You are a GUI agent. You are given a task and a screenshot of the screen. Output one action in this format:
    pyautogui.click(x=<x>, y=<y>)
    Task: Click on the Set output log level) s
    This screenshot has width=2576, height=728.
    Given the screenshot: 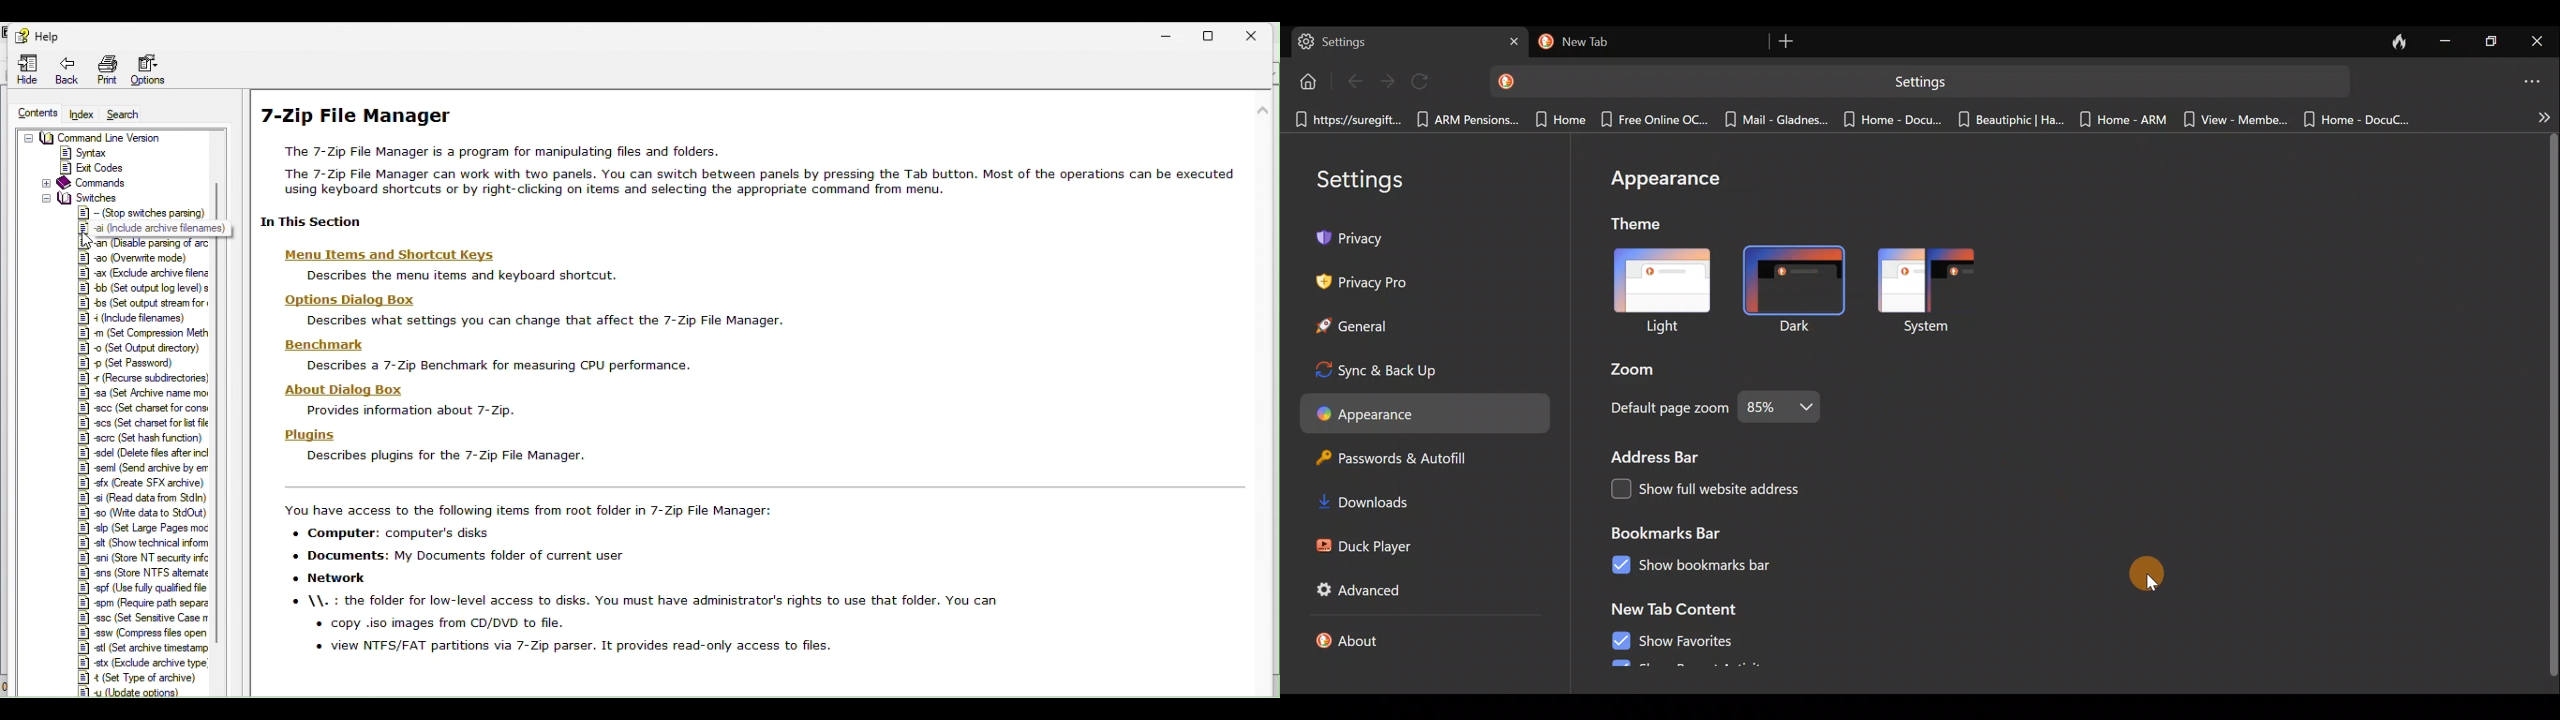 What is the action you would take?
    pyautogui.click(x=146, y=287)
    